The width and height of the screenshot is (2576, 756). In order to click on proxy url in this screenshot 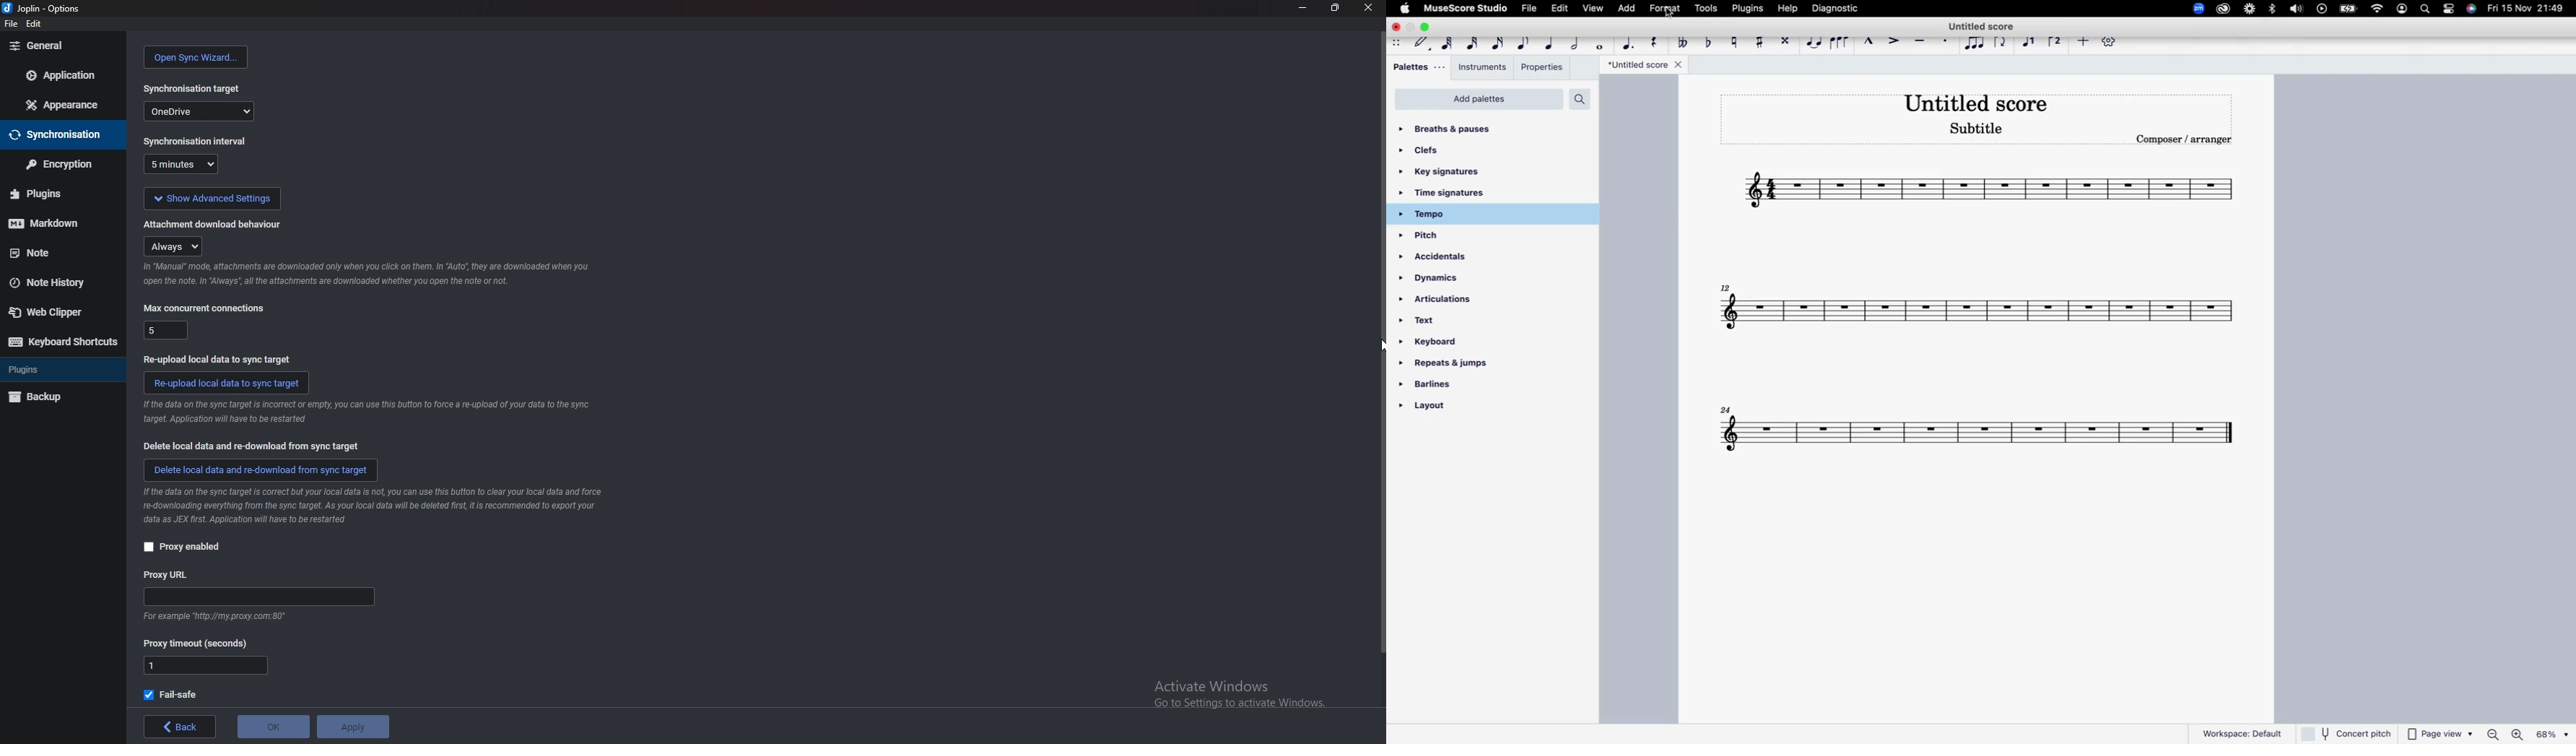, I will do `click(165, 576)`.